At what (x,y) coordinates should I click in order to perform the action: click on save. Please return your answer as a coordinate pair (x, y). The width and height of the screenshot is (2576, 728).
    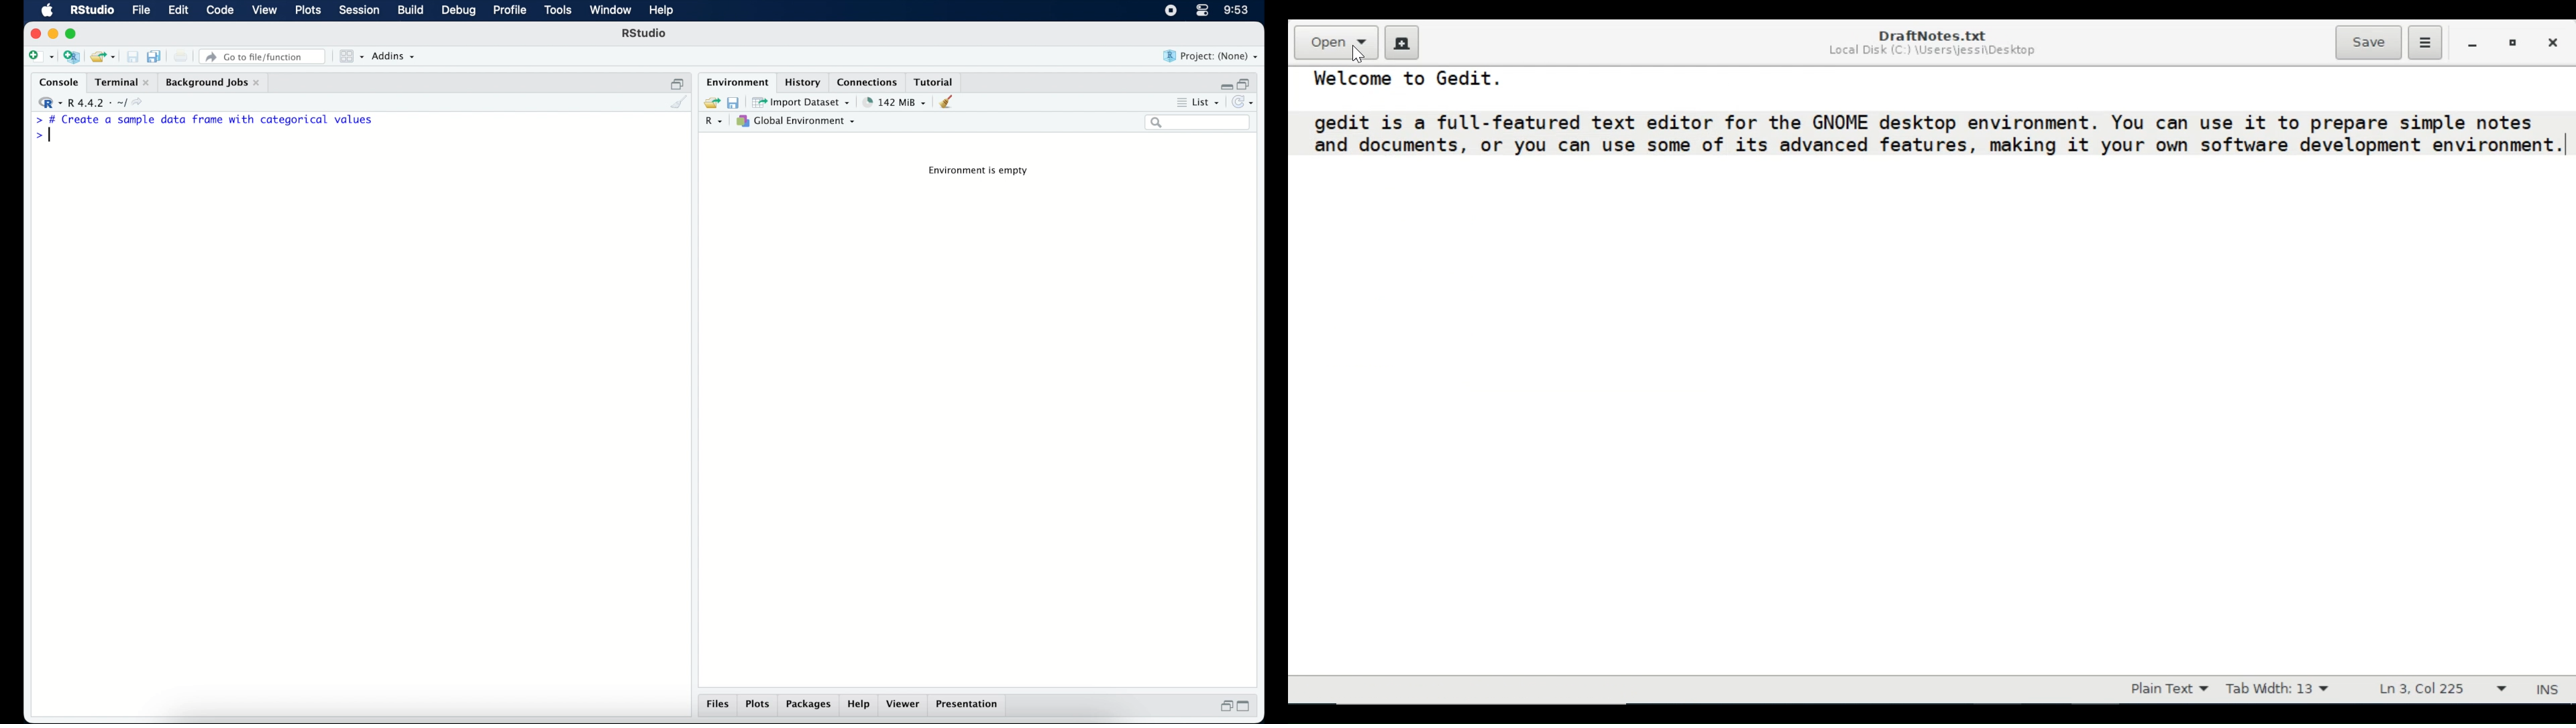
    Looking at the image, I should click on (130, 54).